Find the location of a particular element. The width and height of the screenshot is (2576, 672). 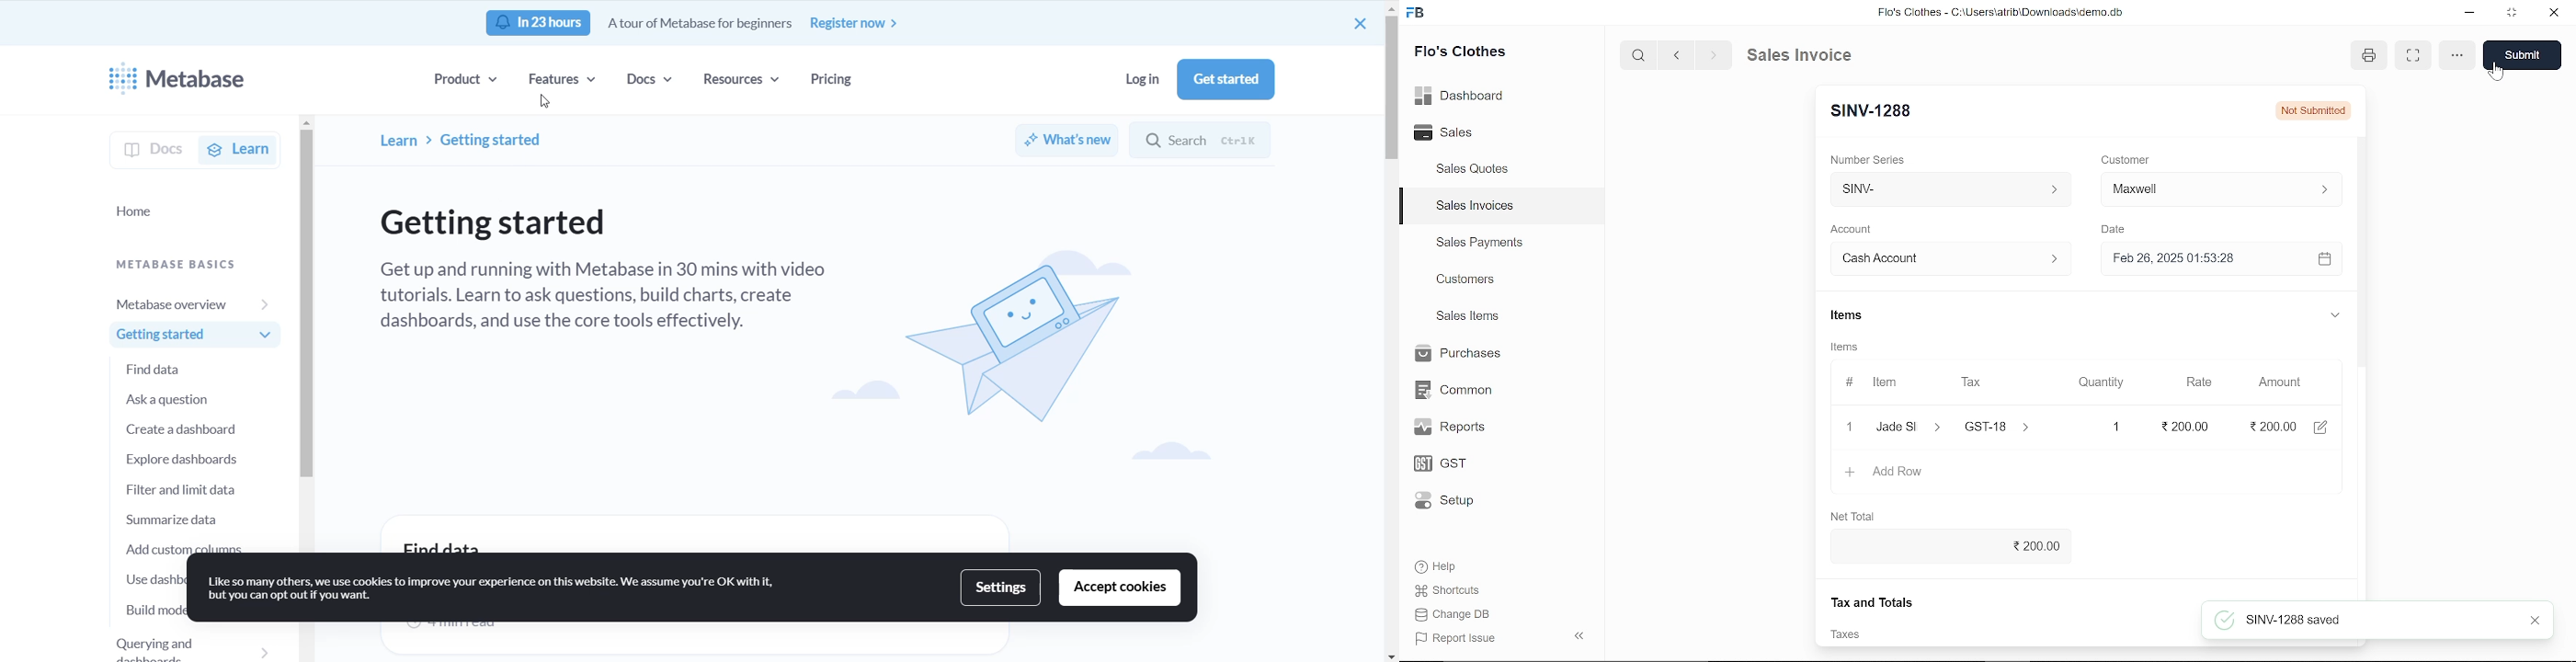

Dashboard is located at coordinates (1464, 95).